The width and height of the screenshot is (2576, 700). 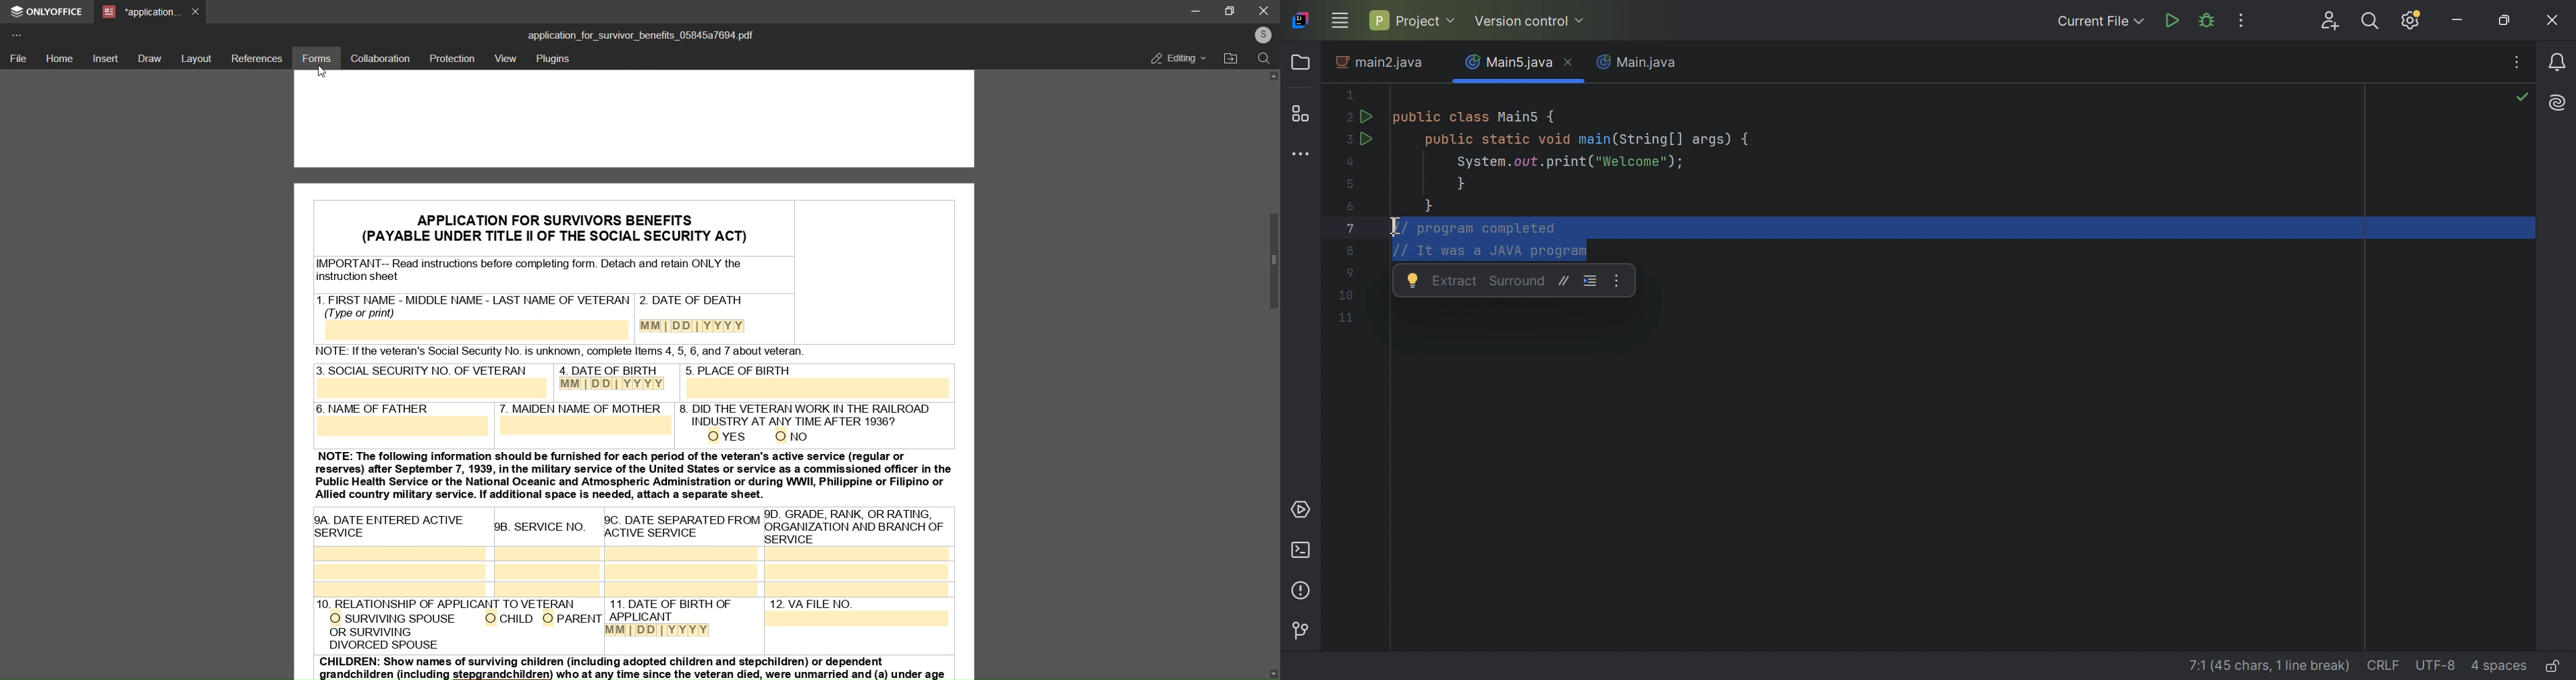 I want to click on scroll bar, so click(x=1273, y=262).